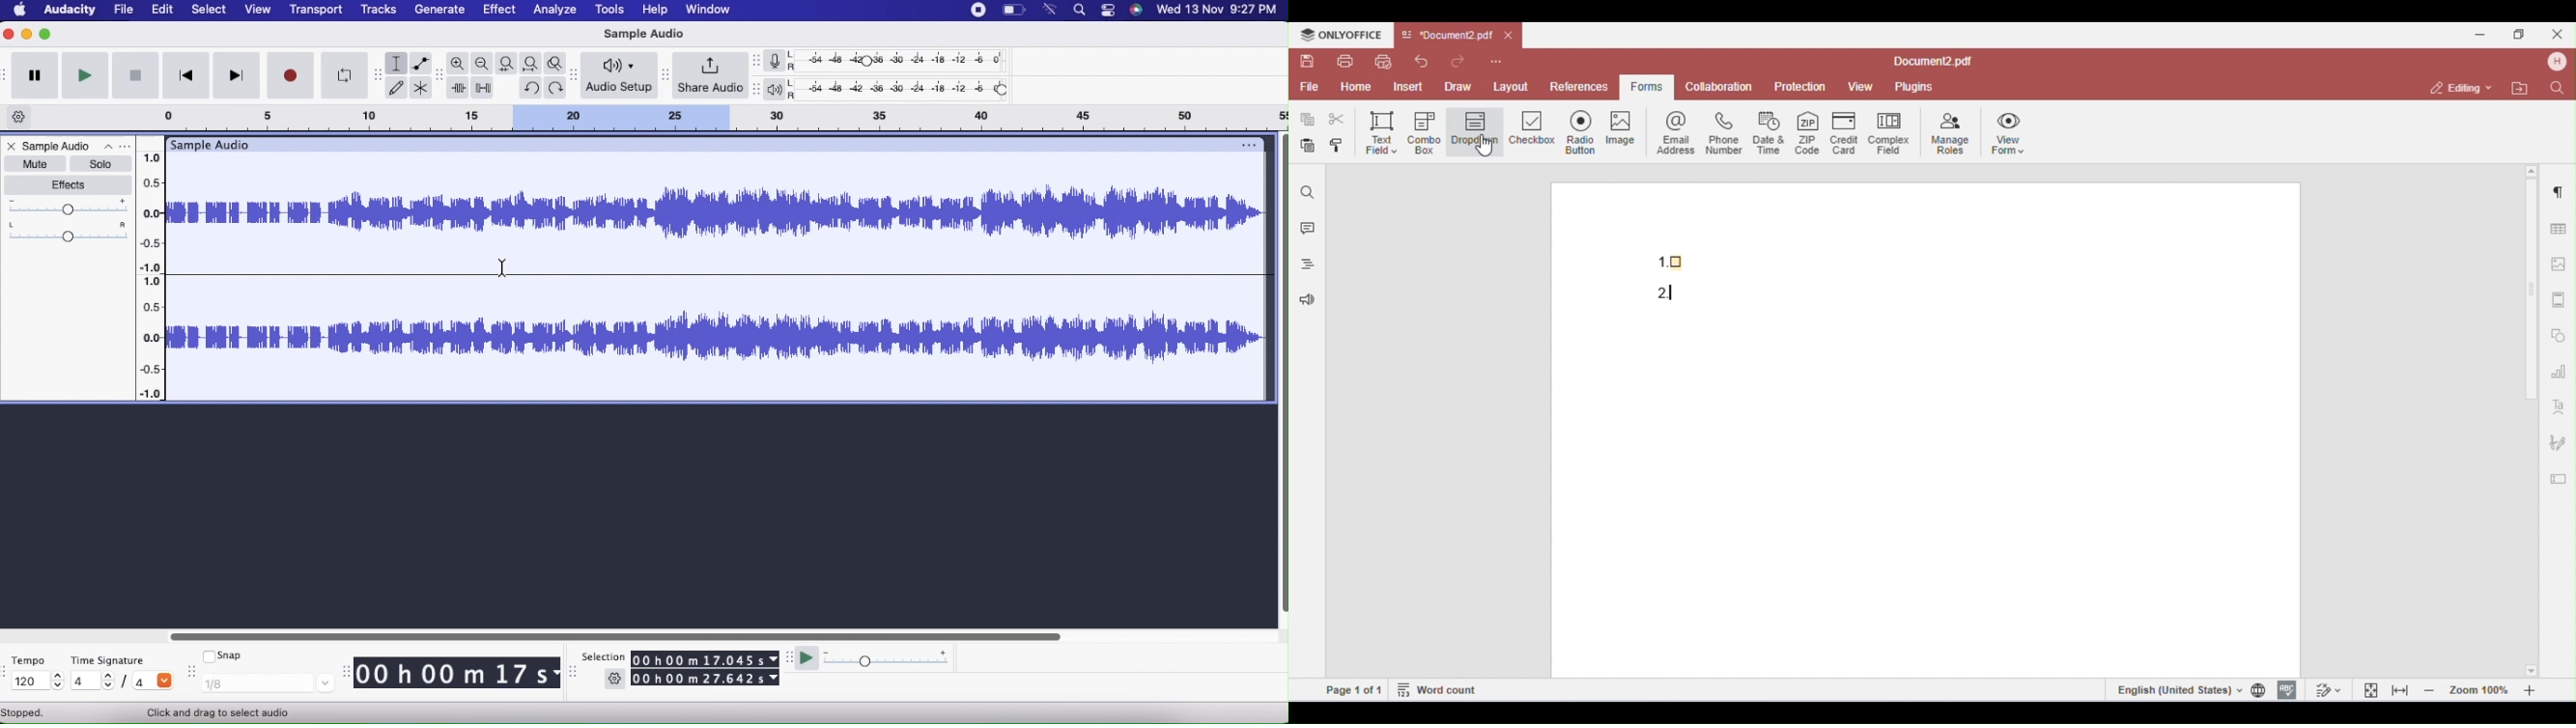 The width and height of the screenshot is (2576, 728). What do you see at coordinates (35, 76) in the screenshot?
I see `Pause` at bounding box center [35, 76].